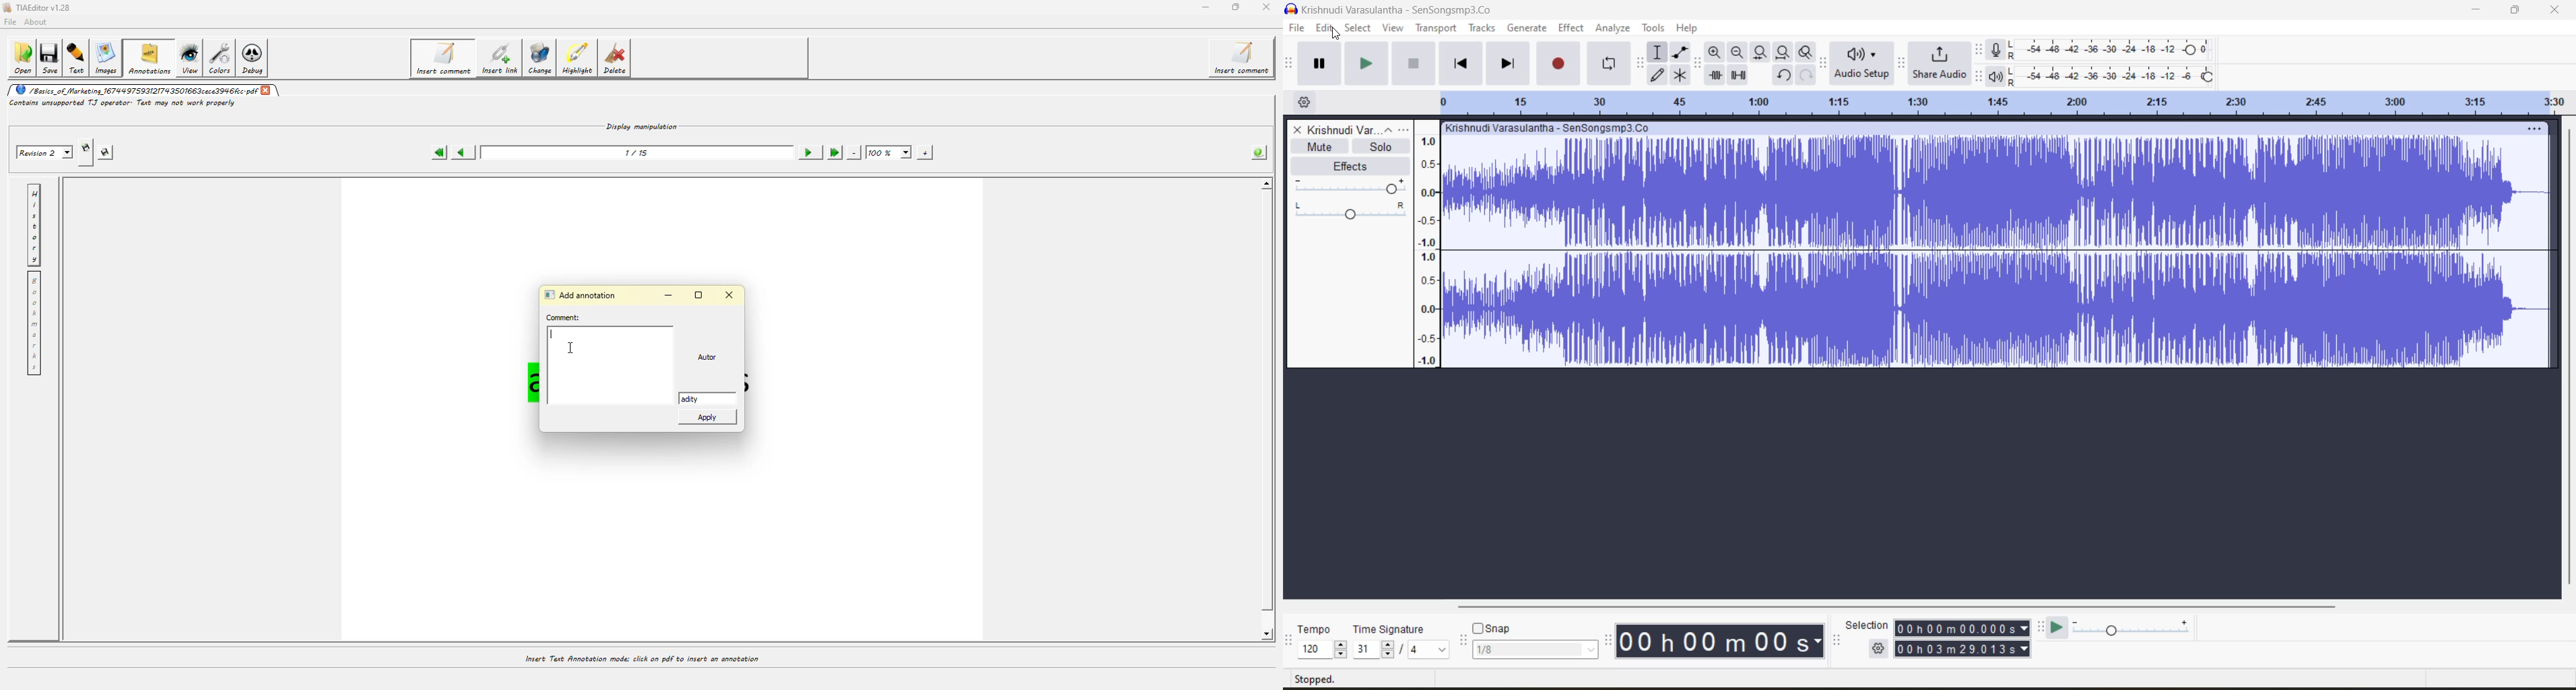 This screenshot has height=700, width=2576. Describe the element at coordinates (2111, 50) in the screenshot. I see `recording level` at that location.